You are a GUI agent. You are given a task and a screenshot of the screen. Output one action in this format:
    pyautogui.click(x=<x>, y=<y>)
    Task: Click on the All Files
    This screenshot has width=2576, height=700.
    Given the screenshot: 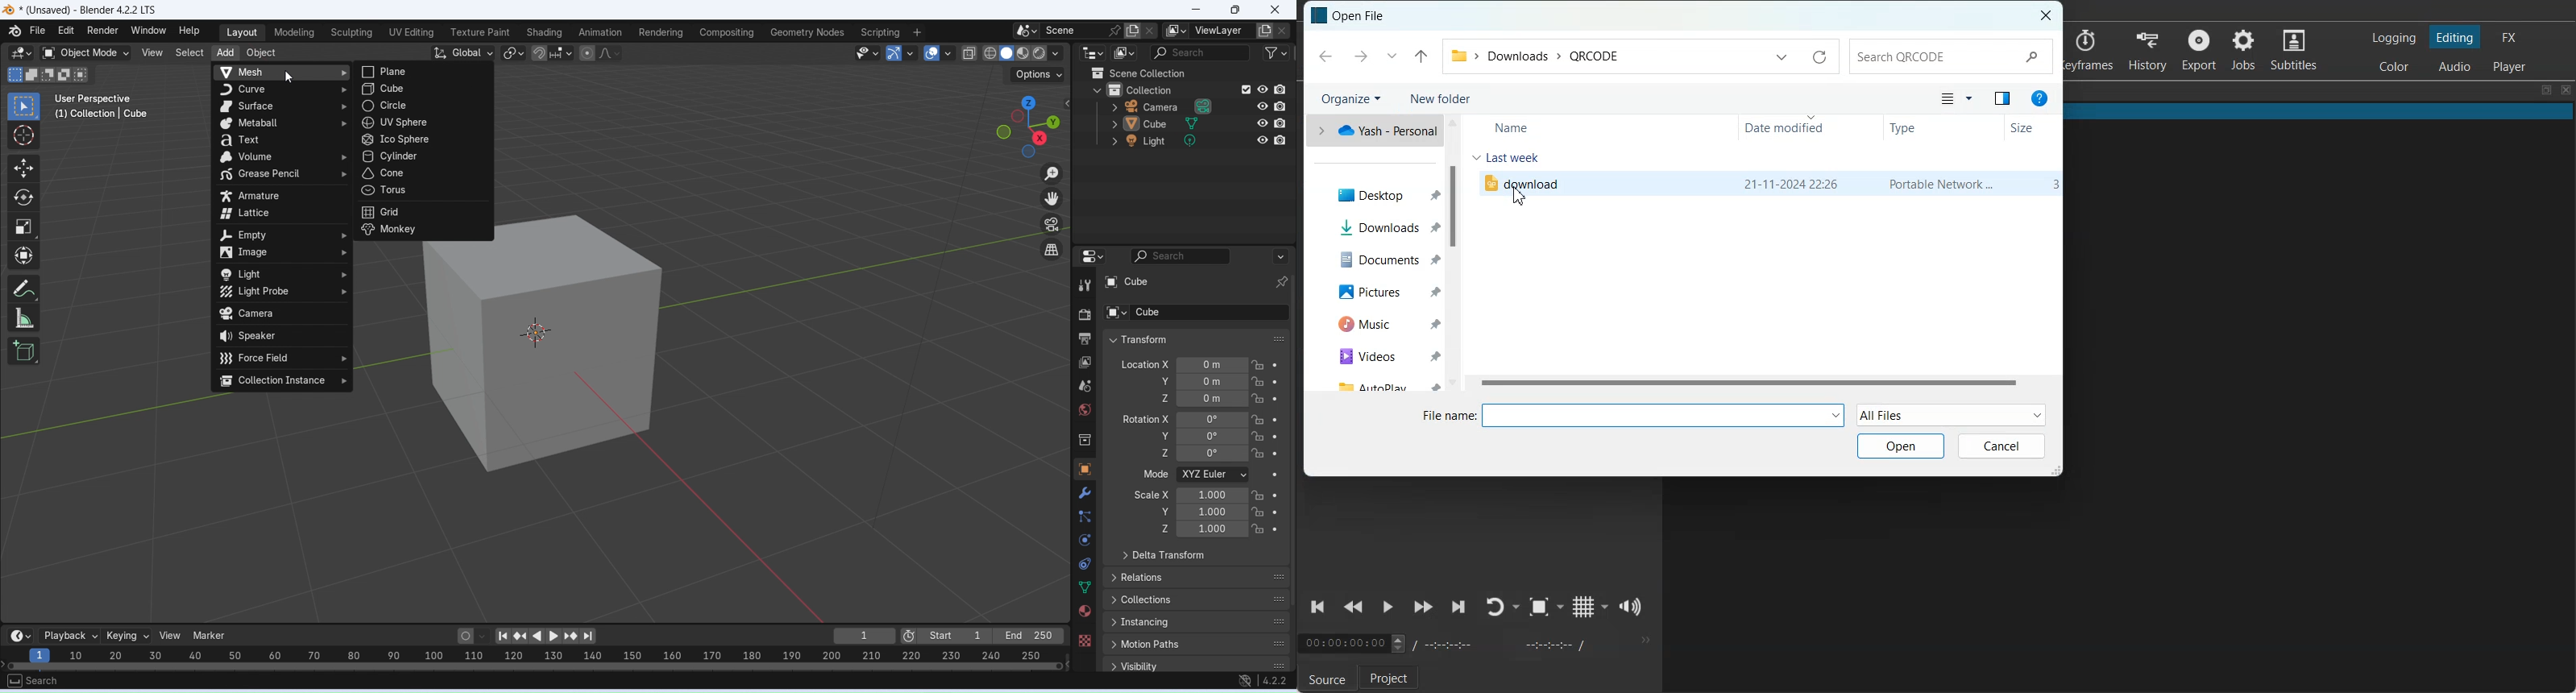 What is the action you would take?
    pyautogui.click(x=1951, y=415)
    